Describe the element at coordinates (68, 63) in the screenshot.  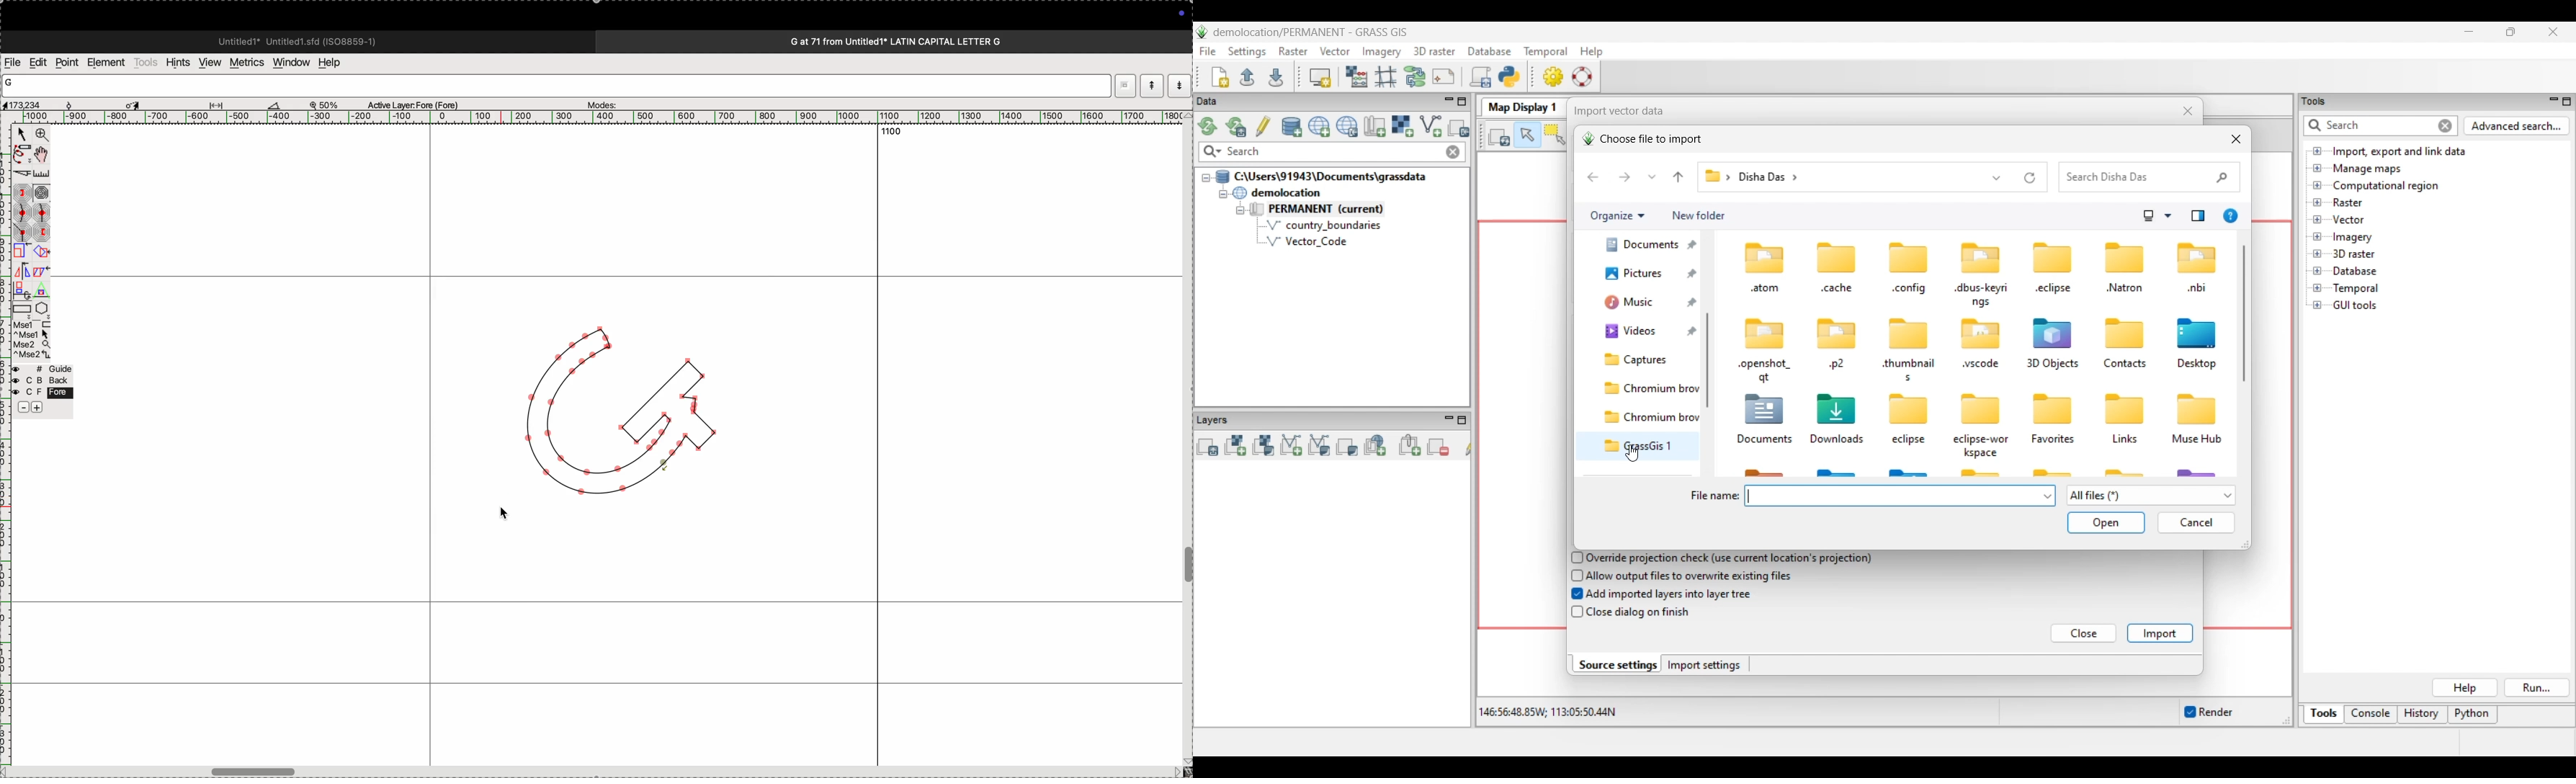
I see `points` at that location.